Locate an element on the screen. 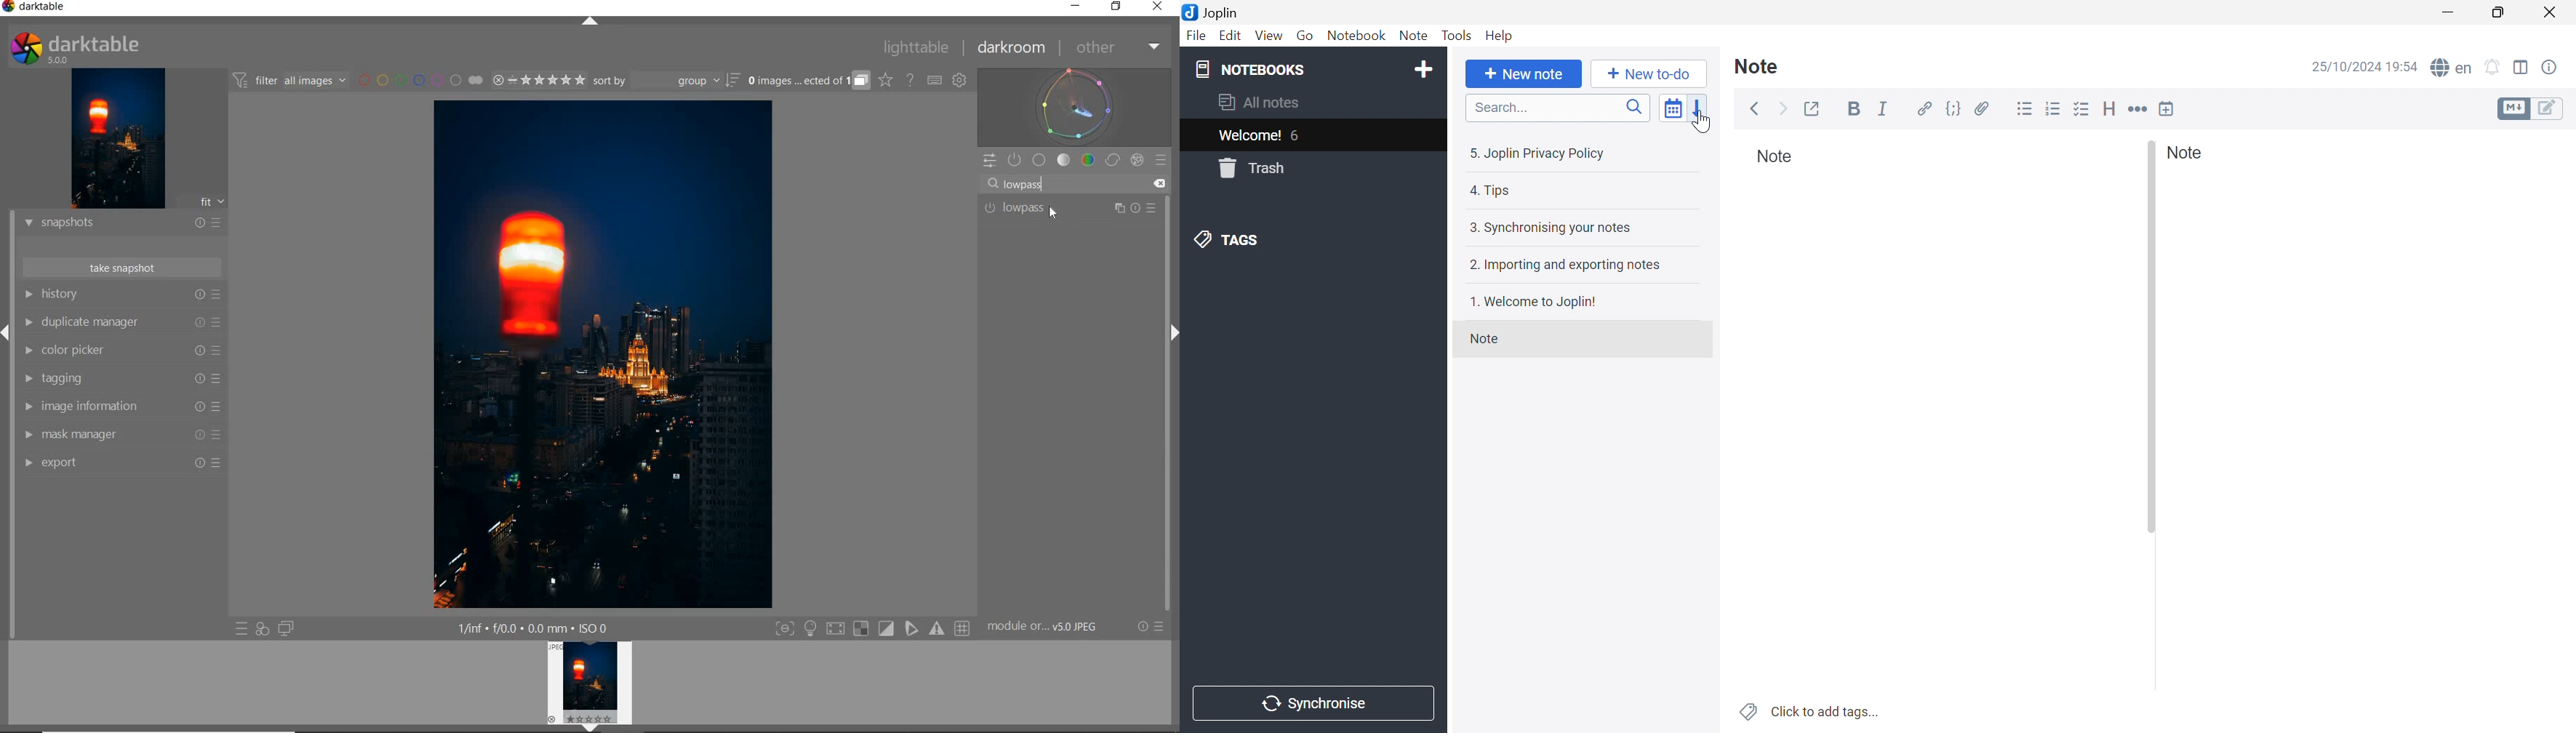 The height and width of the screenshot is (756, 2576). Attach file is located at coordinates (1982, 111).